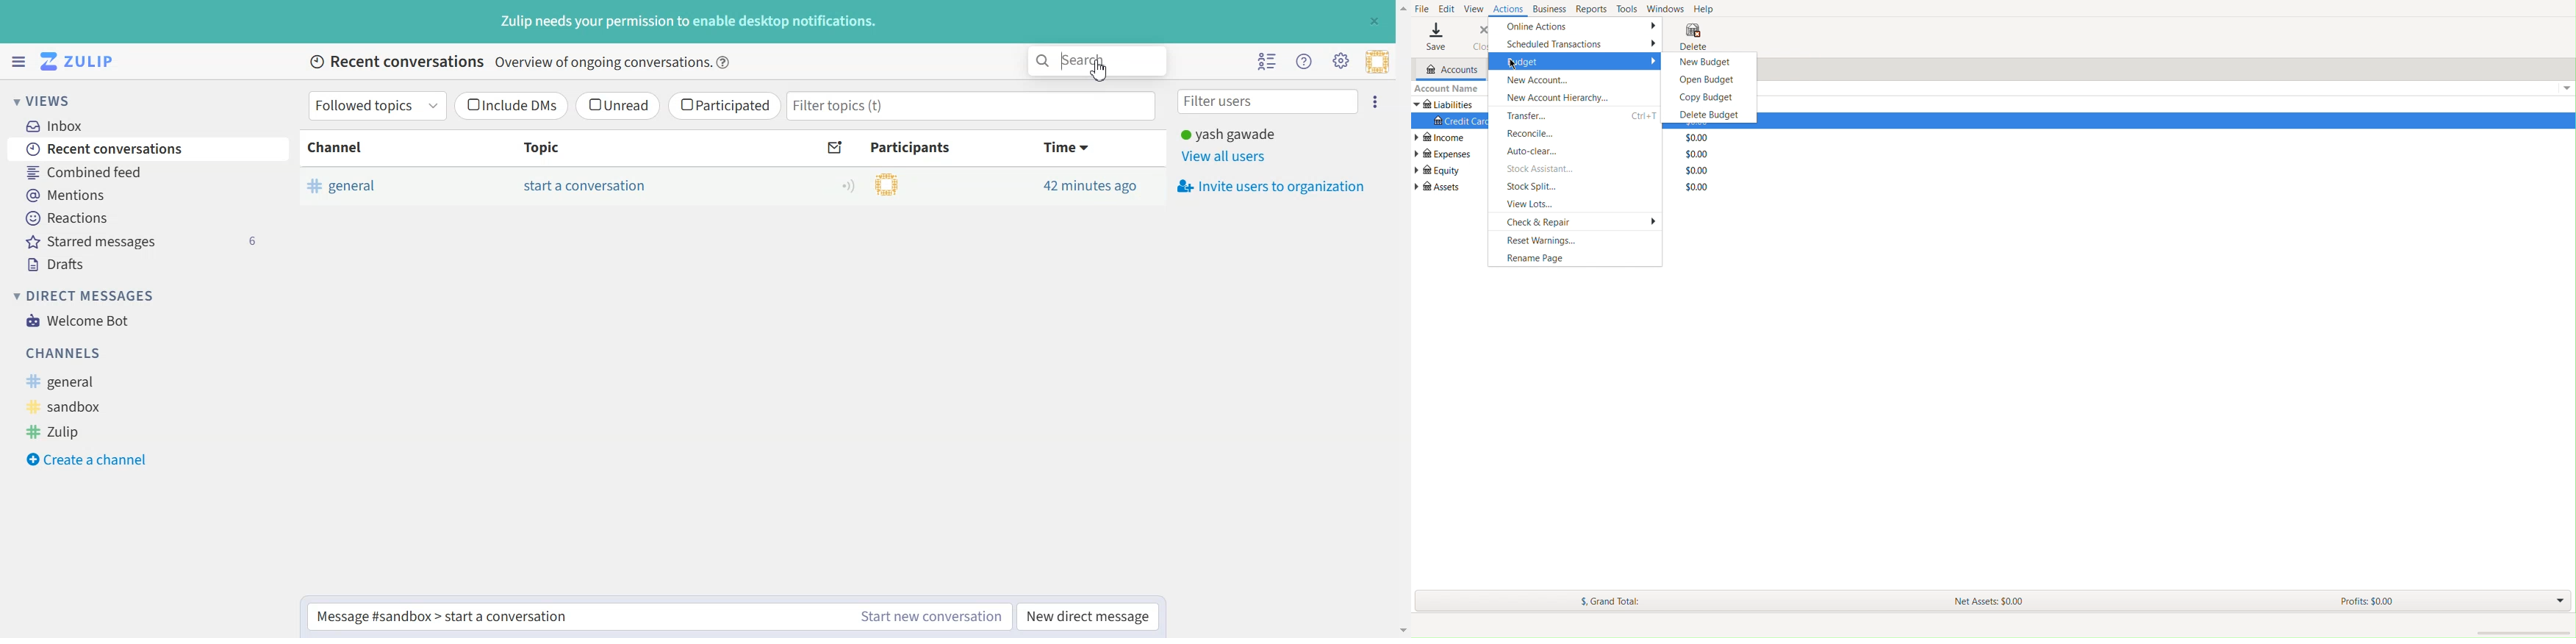  Describe the element at coordinates (1448, 9) in the screenshot. I see `Edit` at that location.